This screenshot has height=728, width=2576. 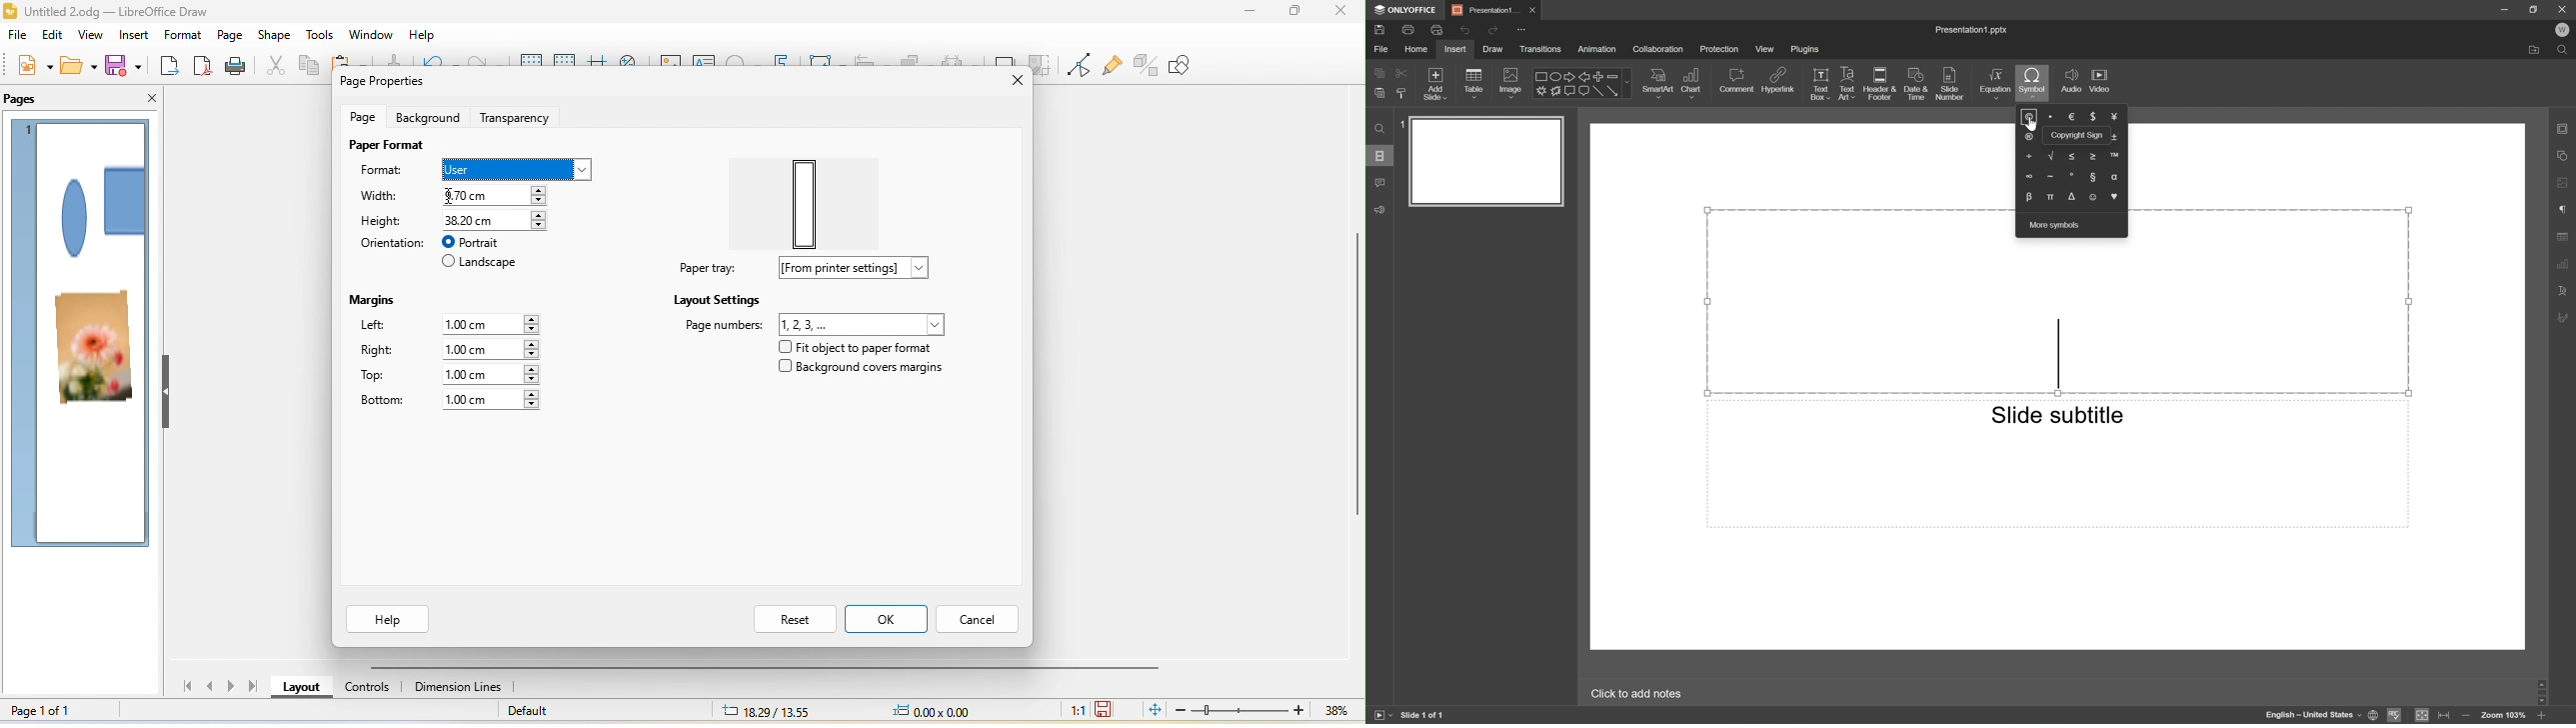 I want to click on insert, so click(x=135, y=37).